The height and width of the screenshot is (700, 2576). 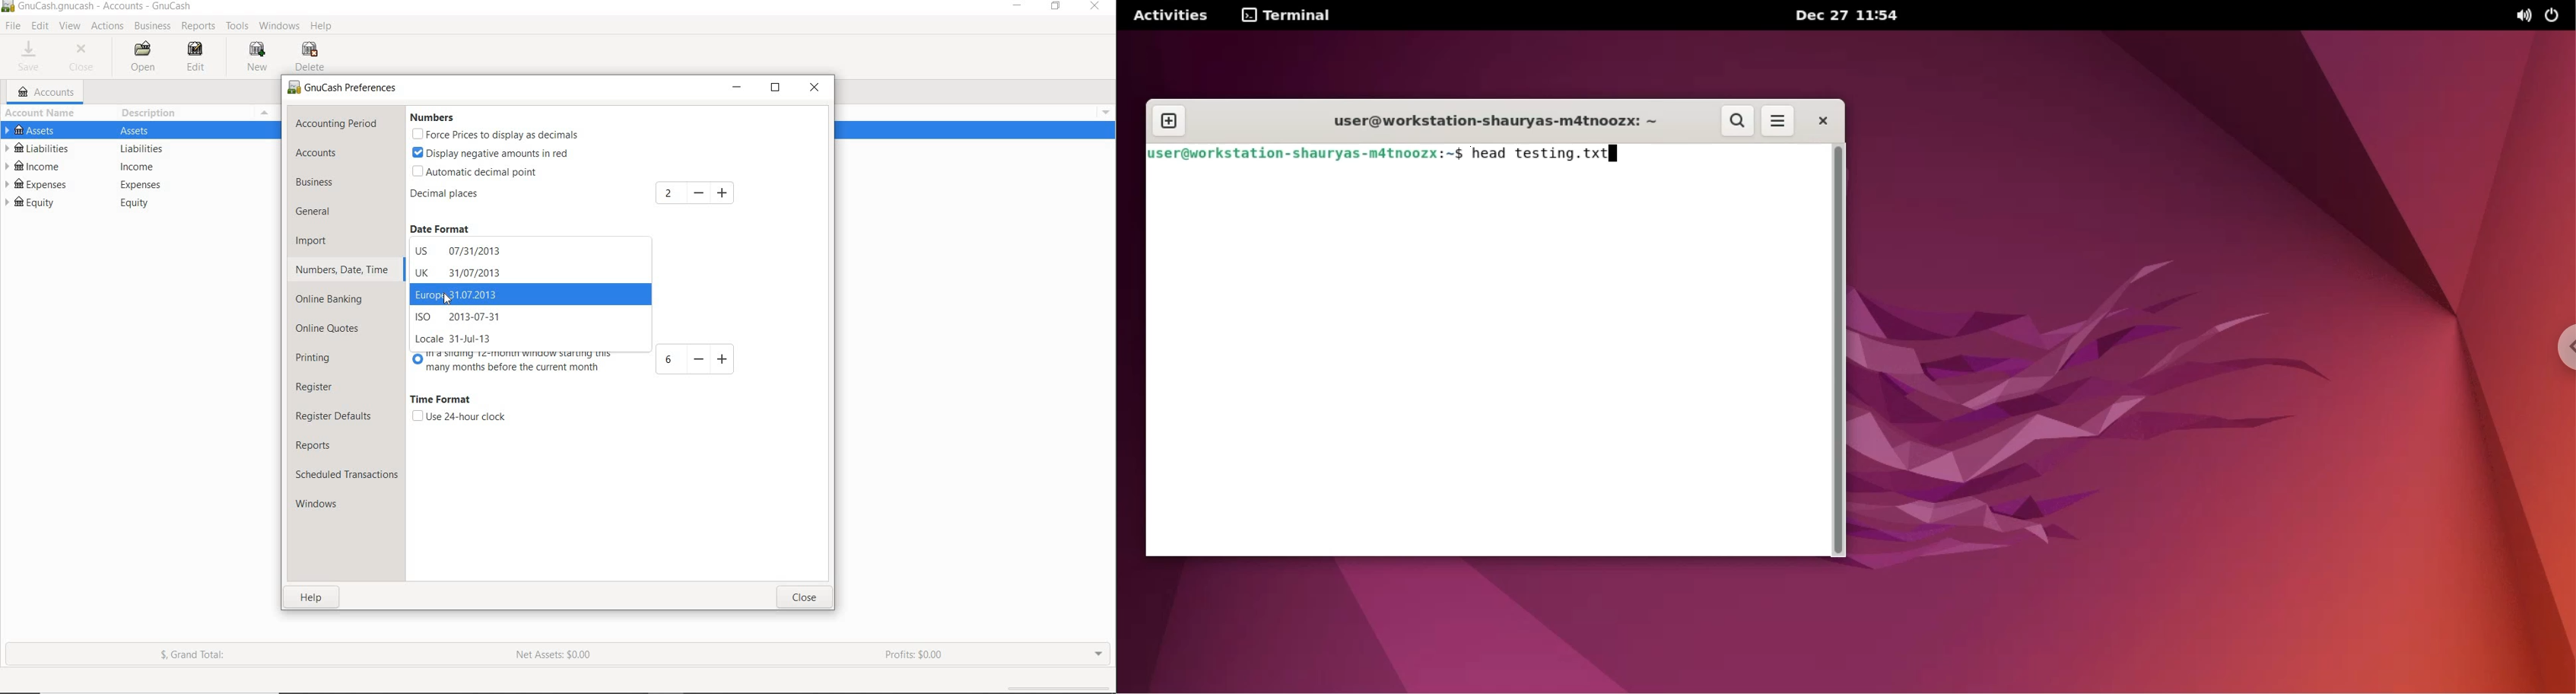 What do you see at coordinates (43, 114) in the screenshot?
I see `ACCOUNT NAME` at bounding box center [43, 114].